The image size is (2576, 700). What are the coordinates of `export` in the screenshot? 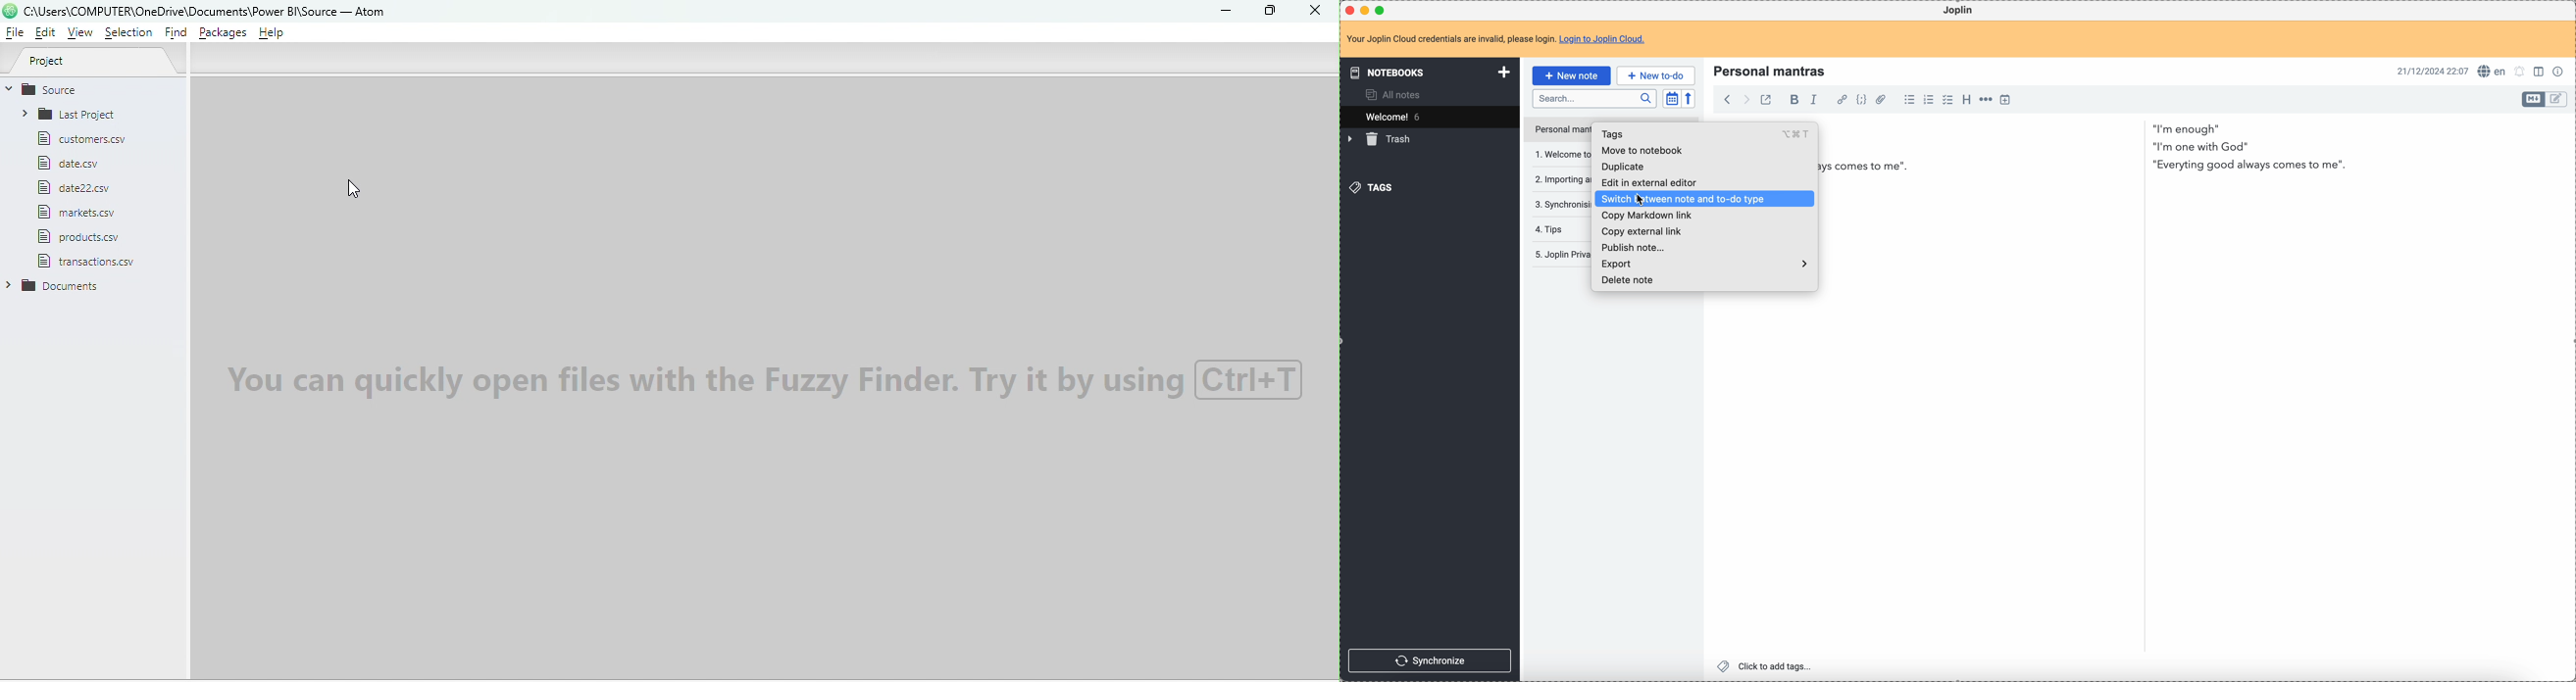 It's located at (1704, 265).